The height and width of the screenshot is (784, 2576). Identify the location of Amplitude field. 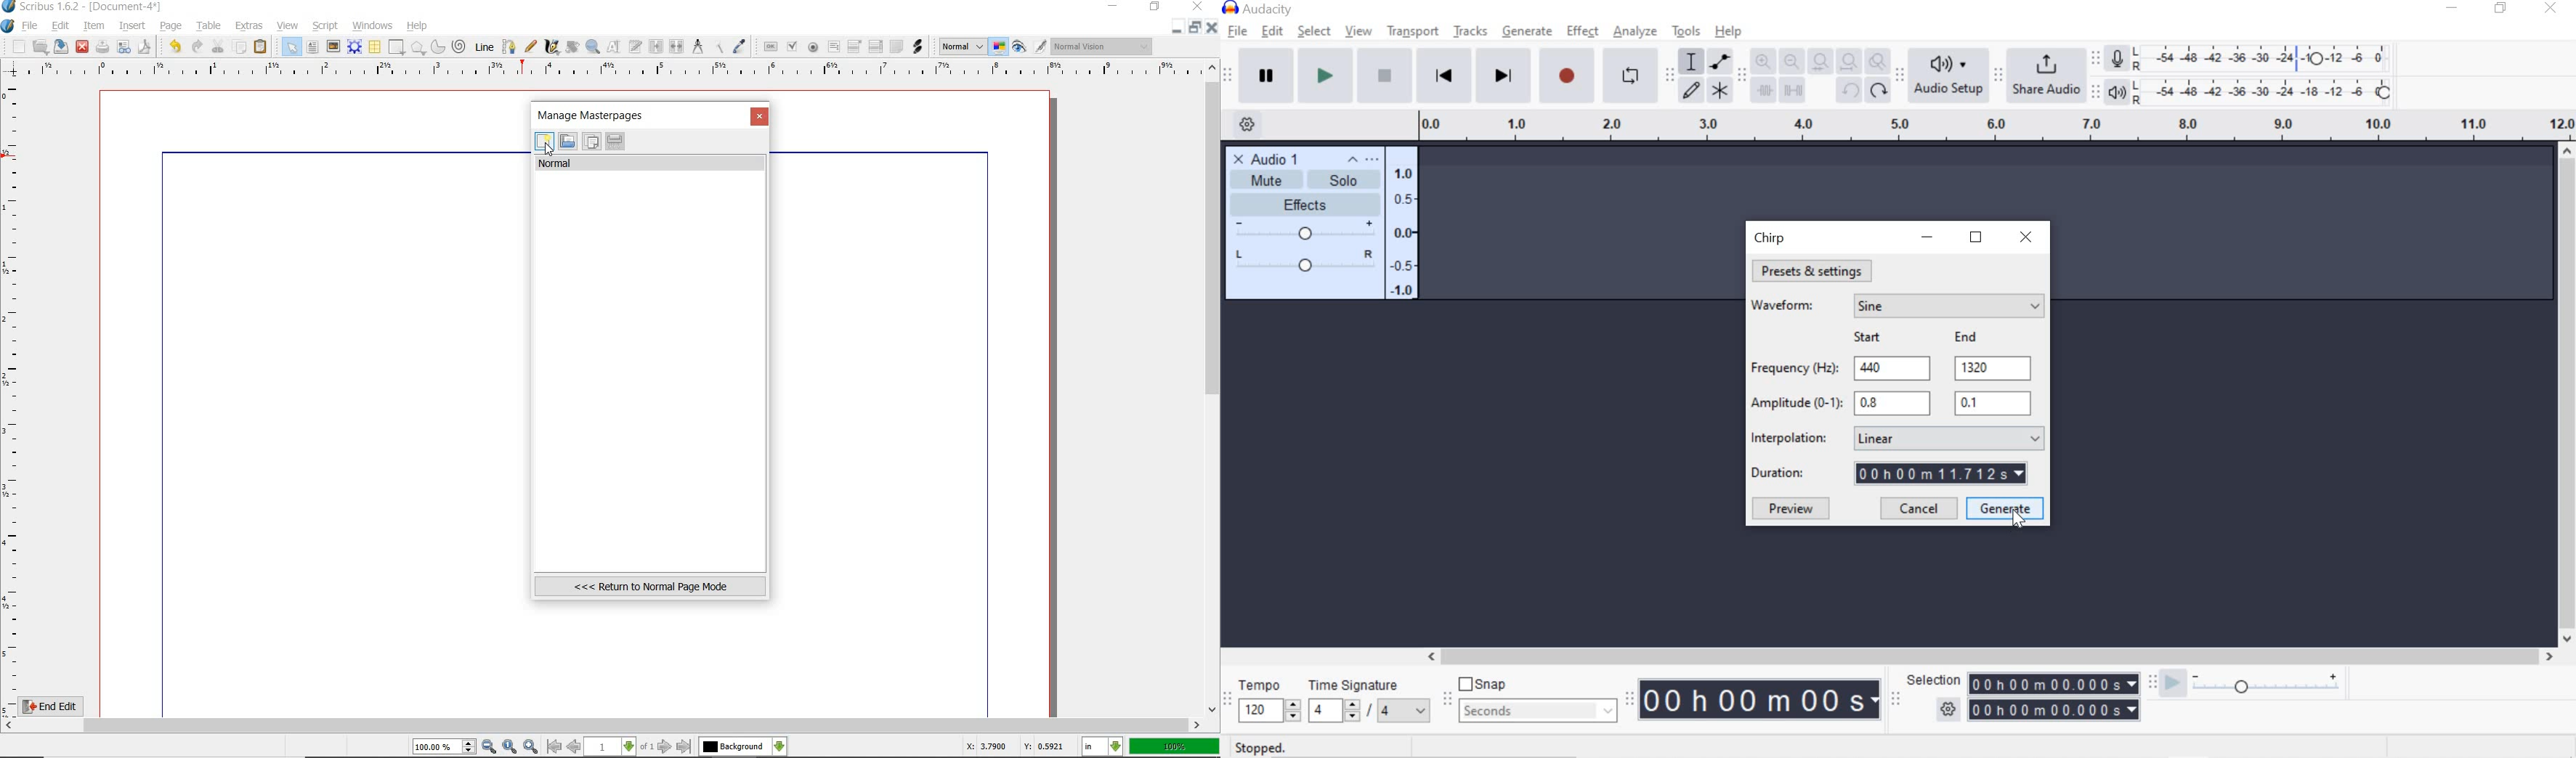
(1992, 405).